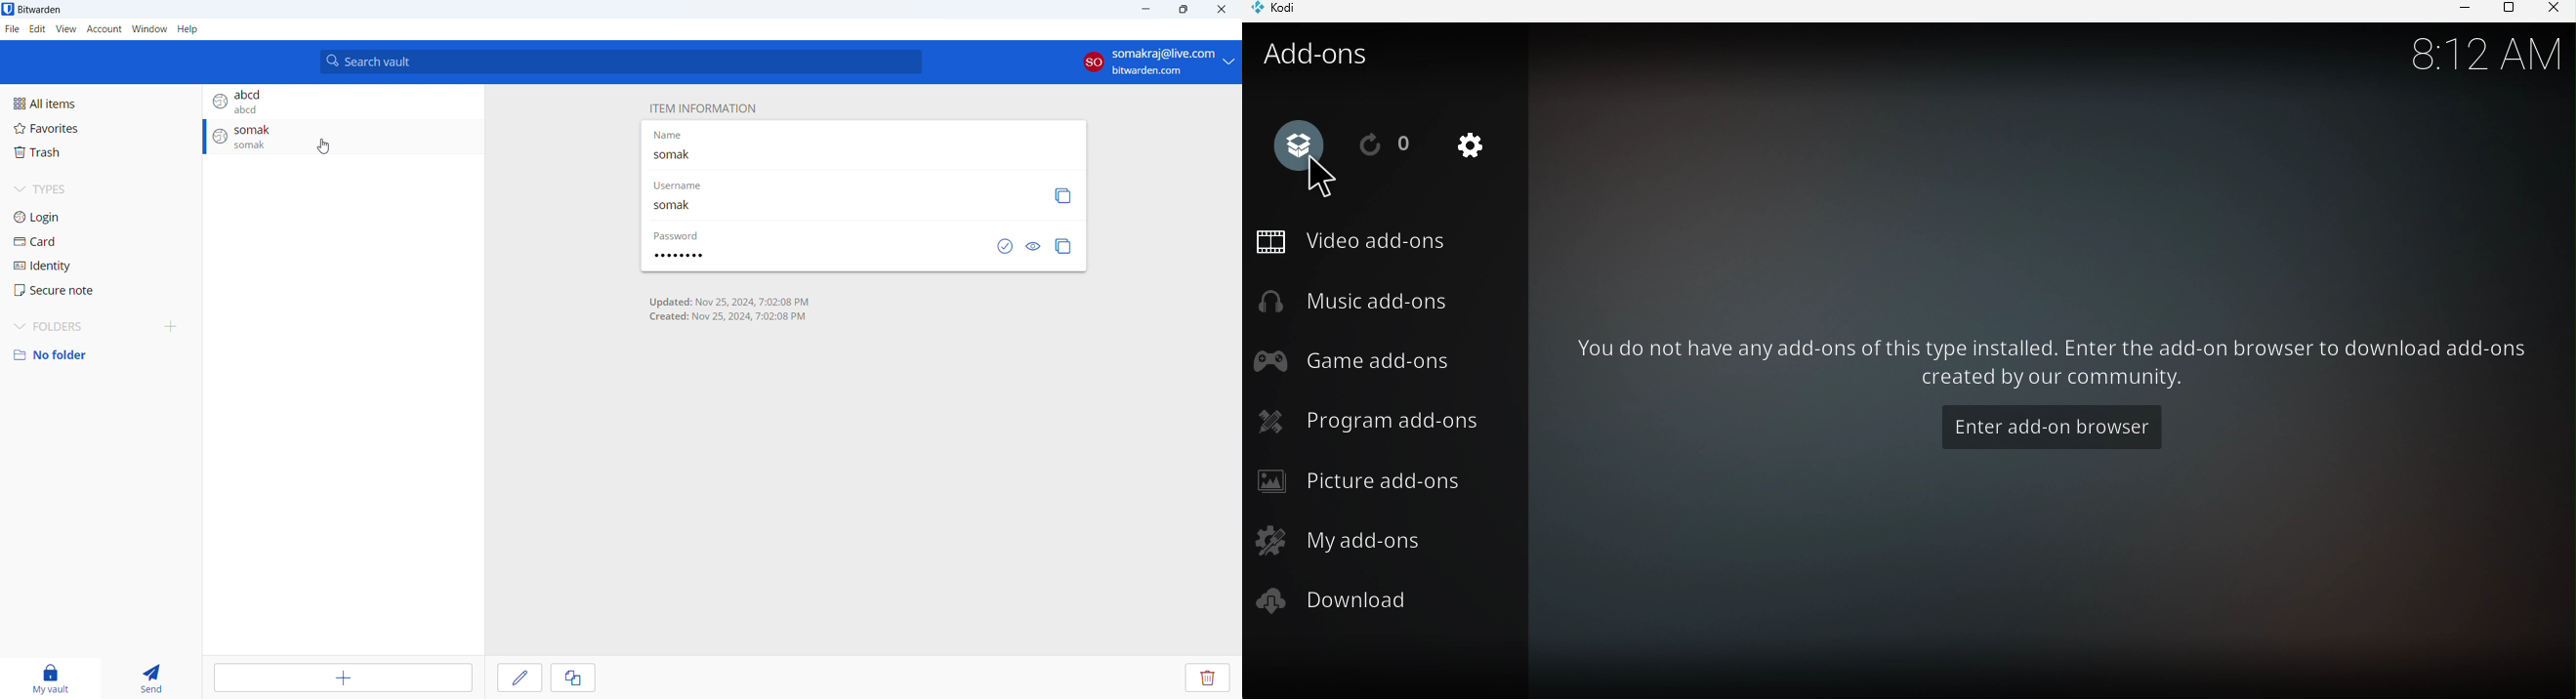 Image resolution: width=2576 pixels, height=700 pixels. What do you see at coordinates (1035, 247) in the screenshot?
I see `toggle visibility` at bounding box center [1035, 247].